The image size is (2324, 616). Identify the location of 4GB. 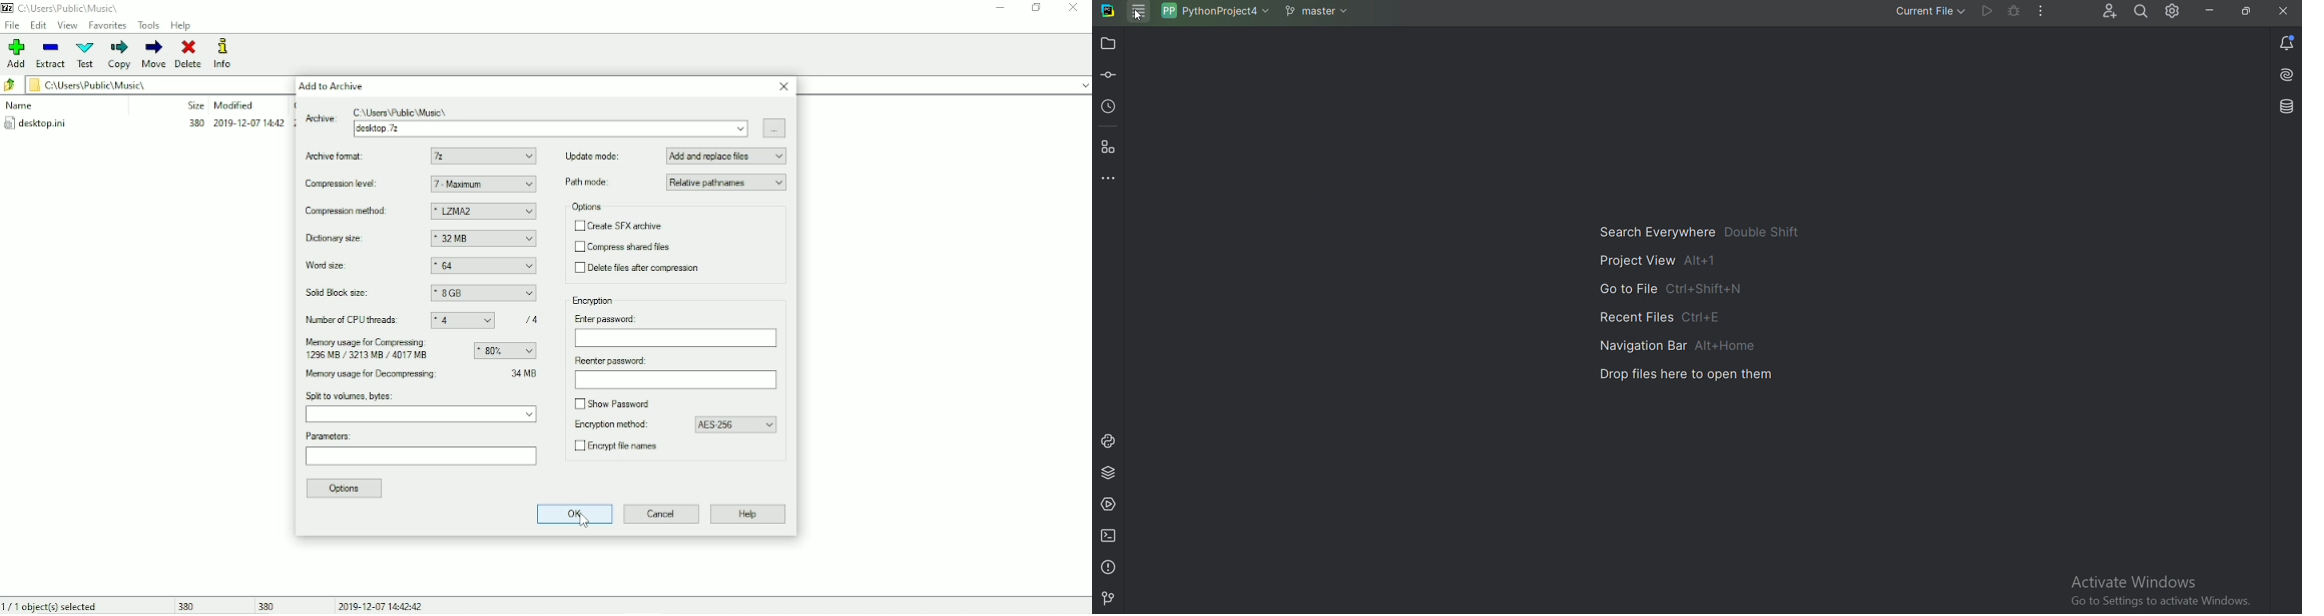
(483, 294).